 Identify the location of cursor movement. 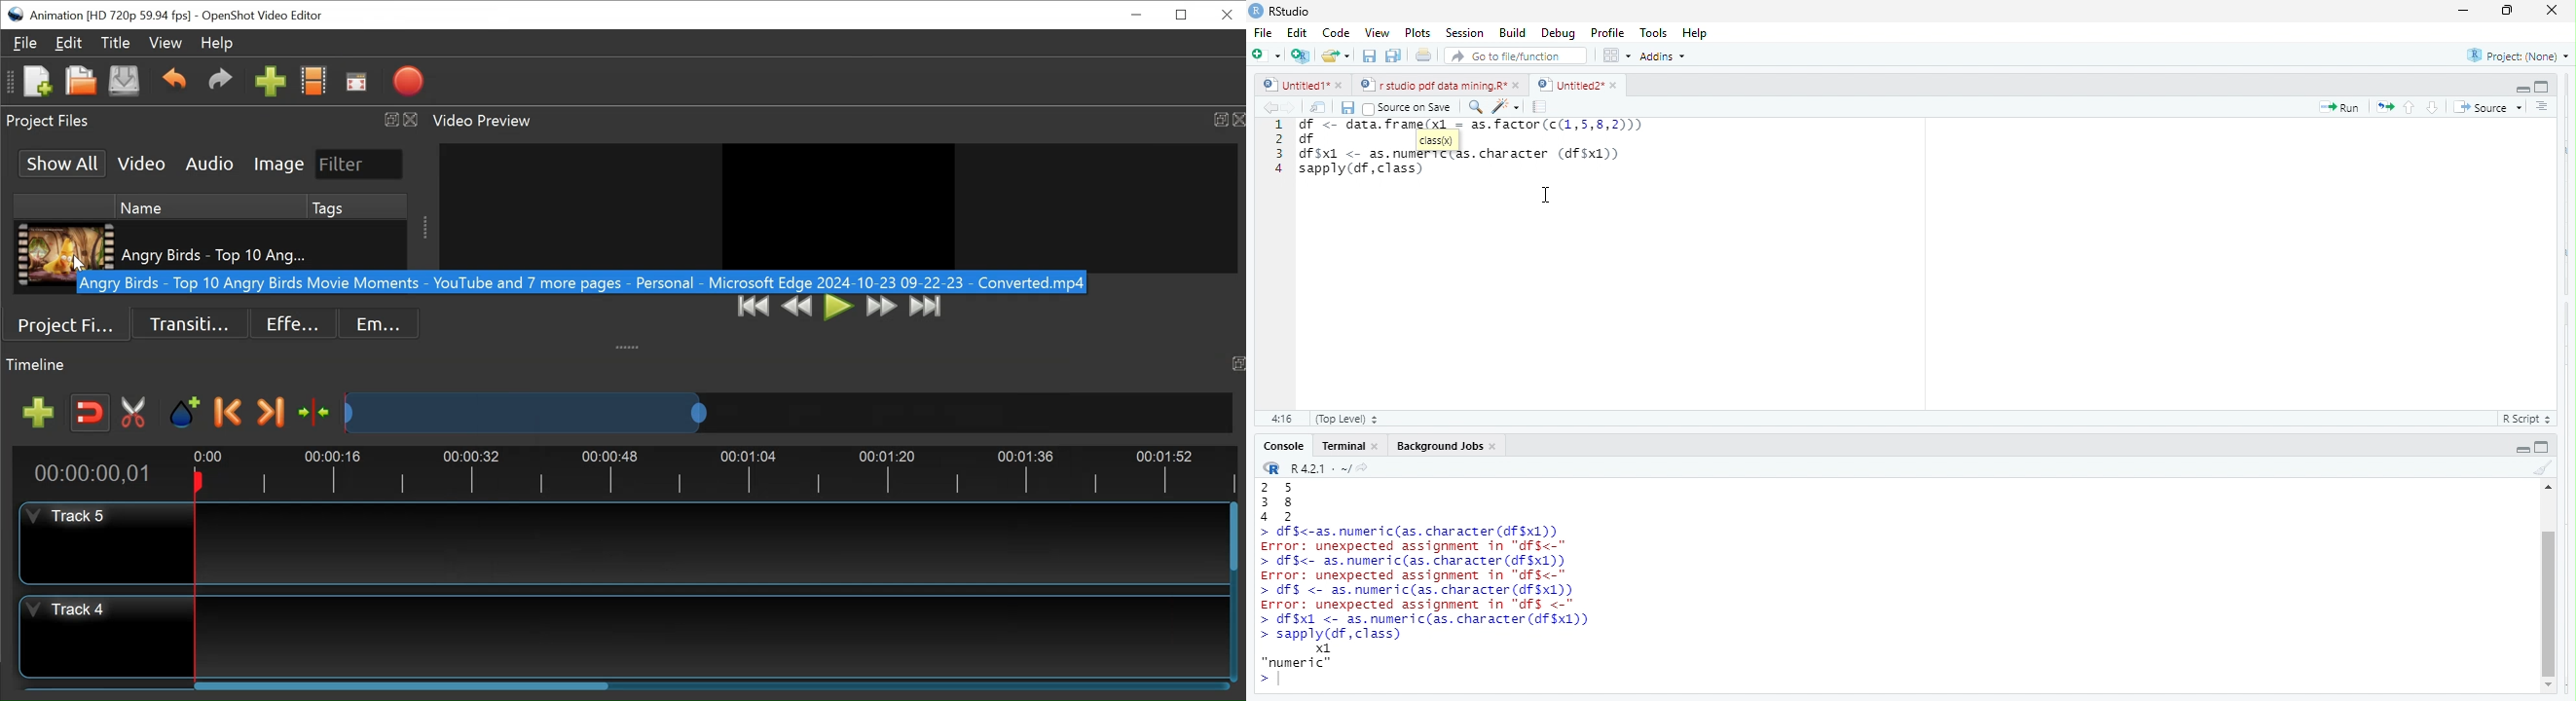
(1551, 195).